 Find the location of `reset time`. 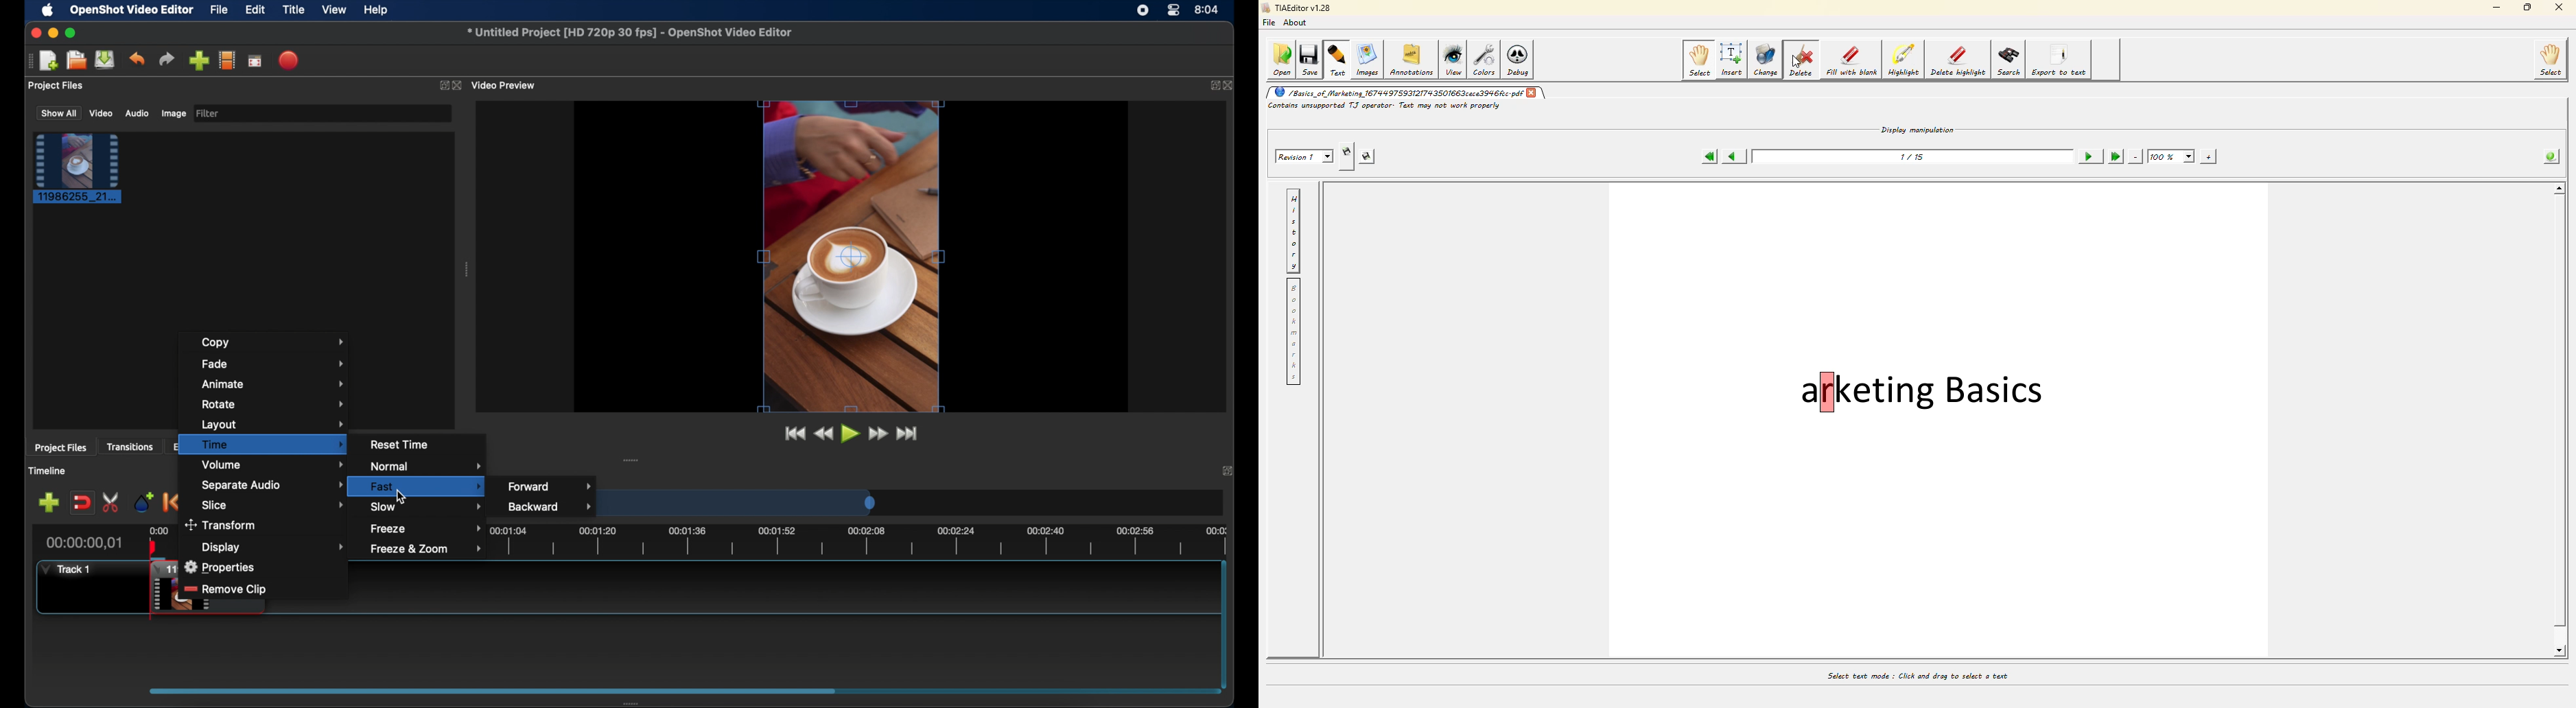

reset time is located at coordinates (401, 444).